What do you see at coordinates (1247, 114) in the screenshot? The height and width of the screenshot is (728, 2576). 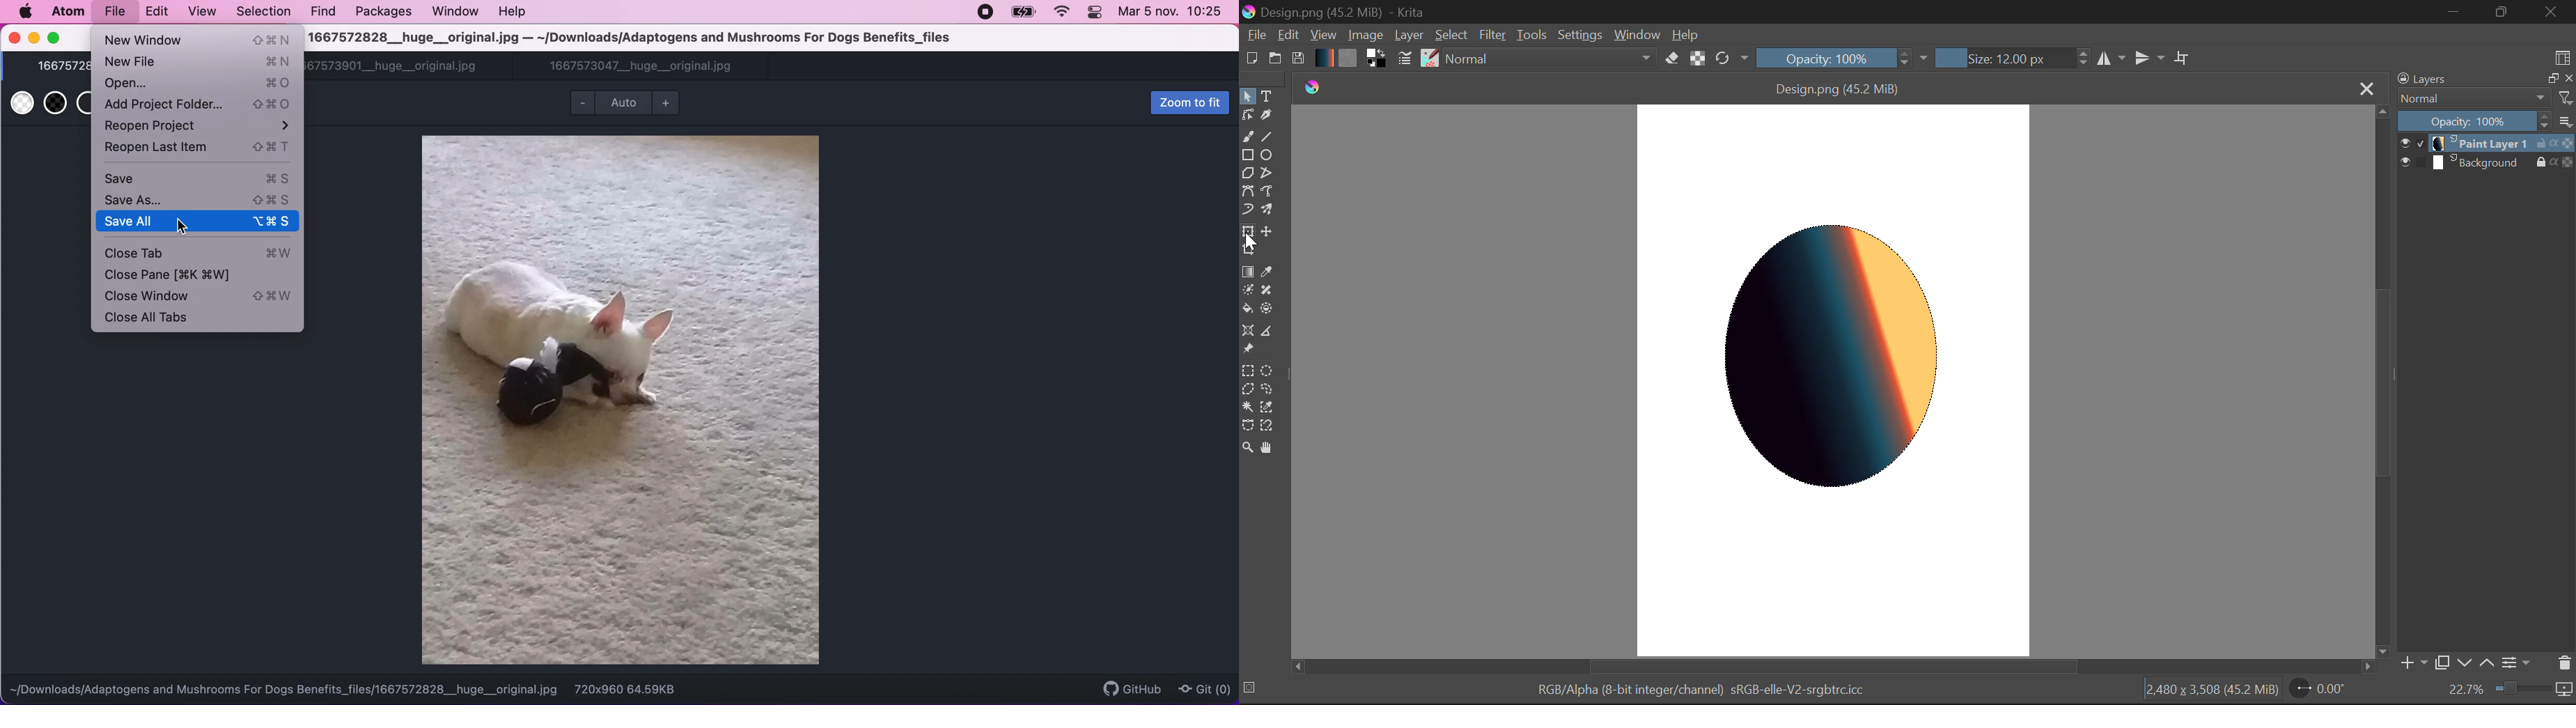 I see `Edit Shapes` at bounding box center [1247, 114].